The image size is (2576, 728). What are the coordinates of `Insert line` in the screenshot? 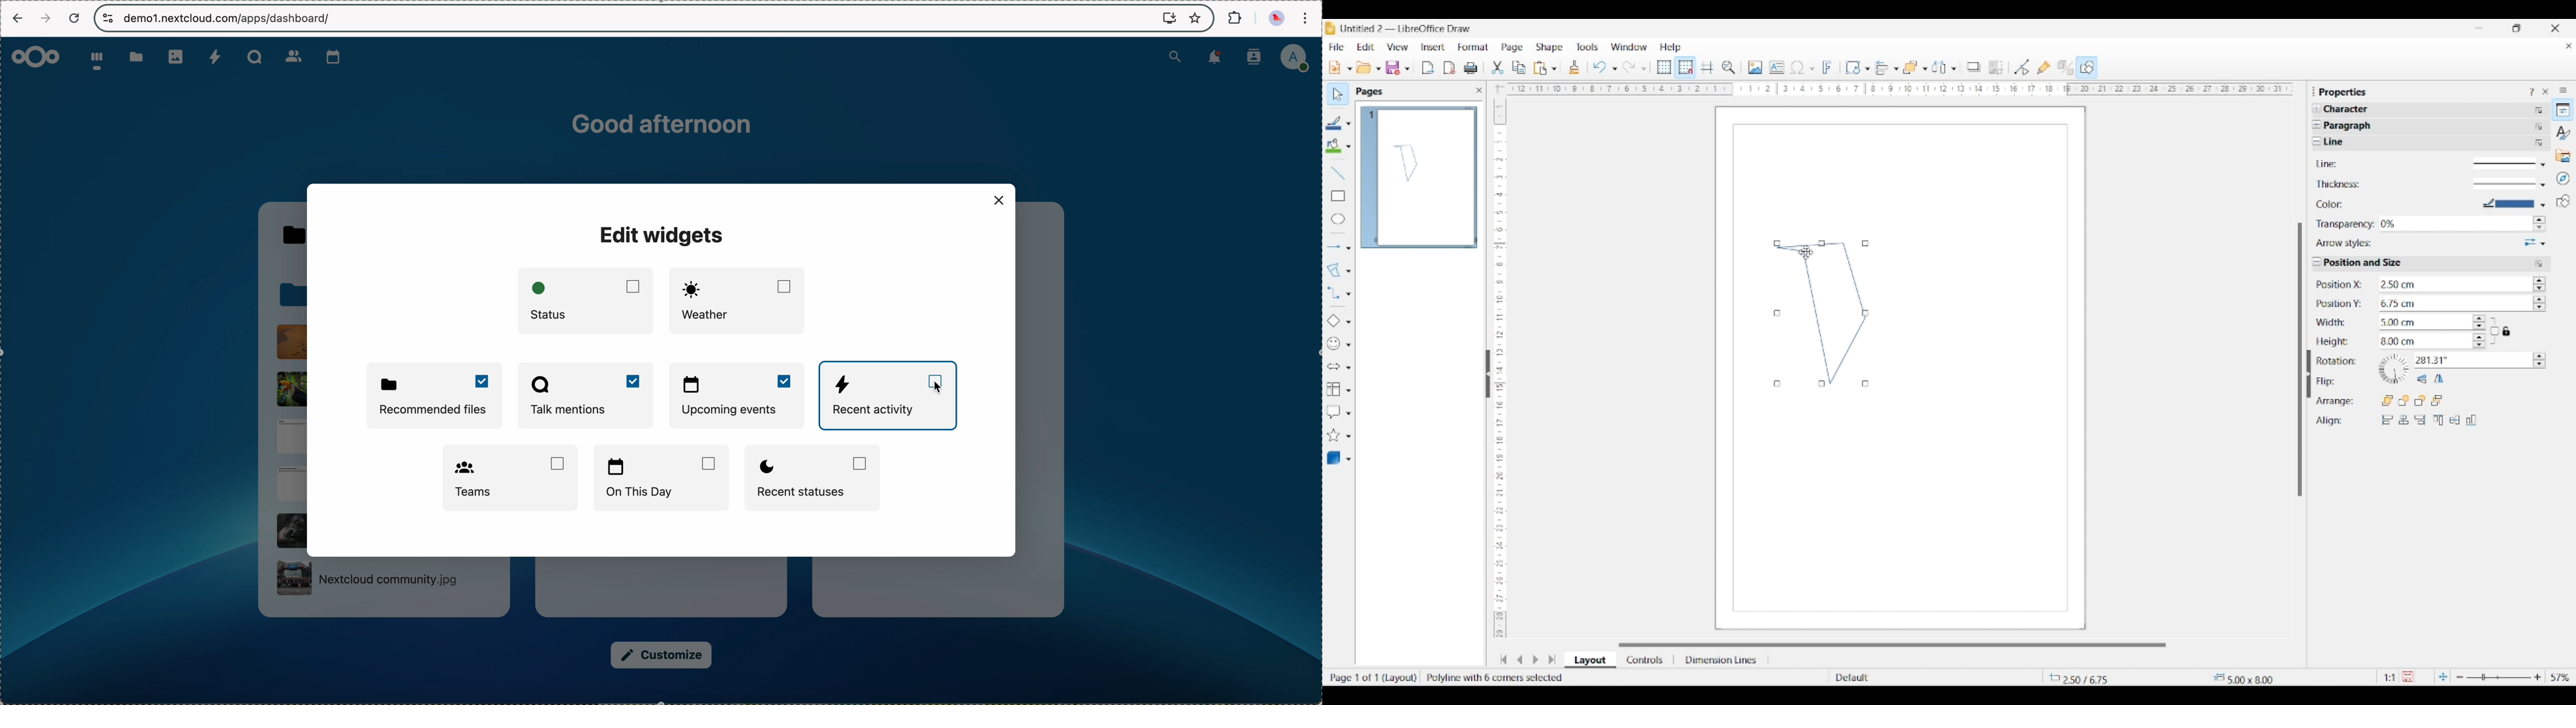 It's located at (1337, 172).